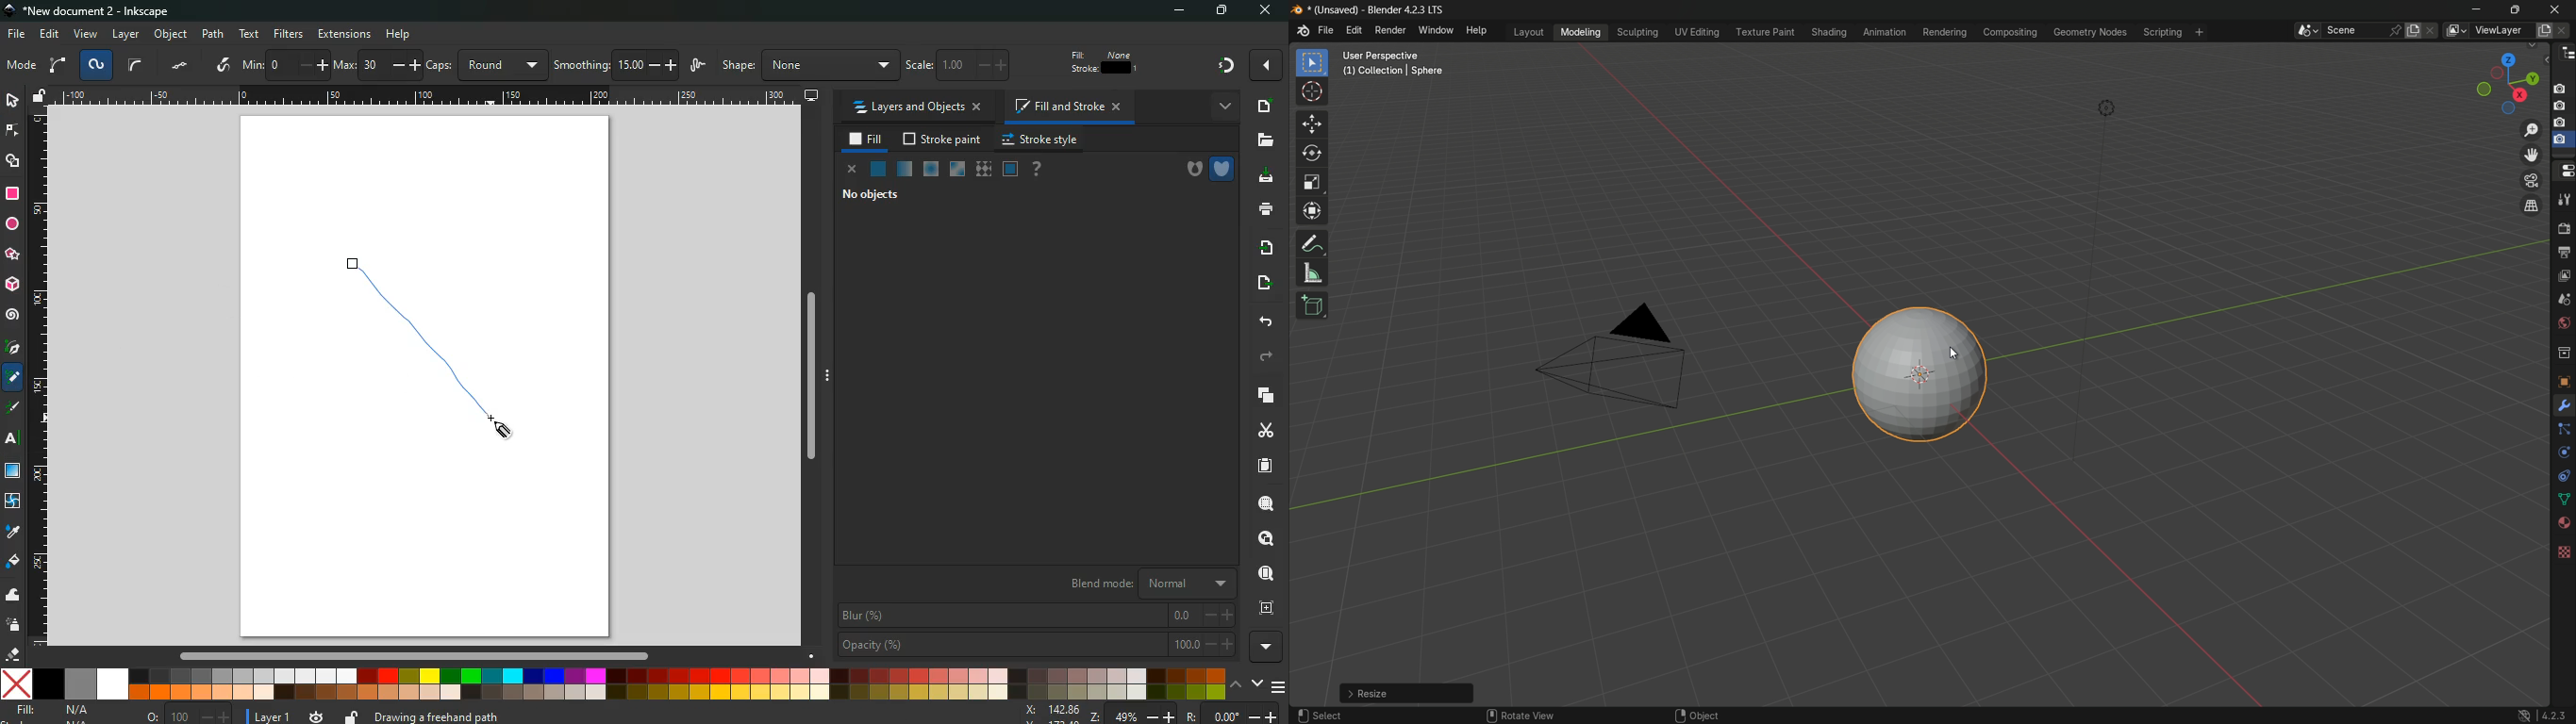  Describe the element at coordinates (1261, 177) in the screenshot. I see `download` at that location.